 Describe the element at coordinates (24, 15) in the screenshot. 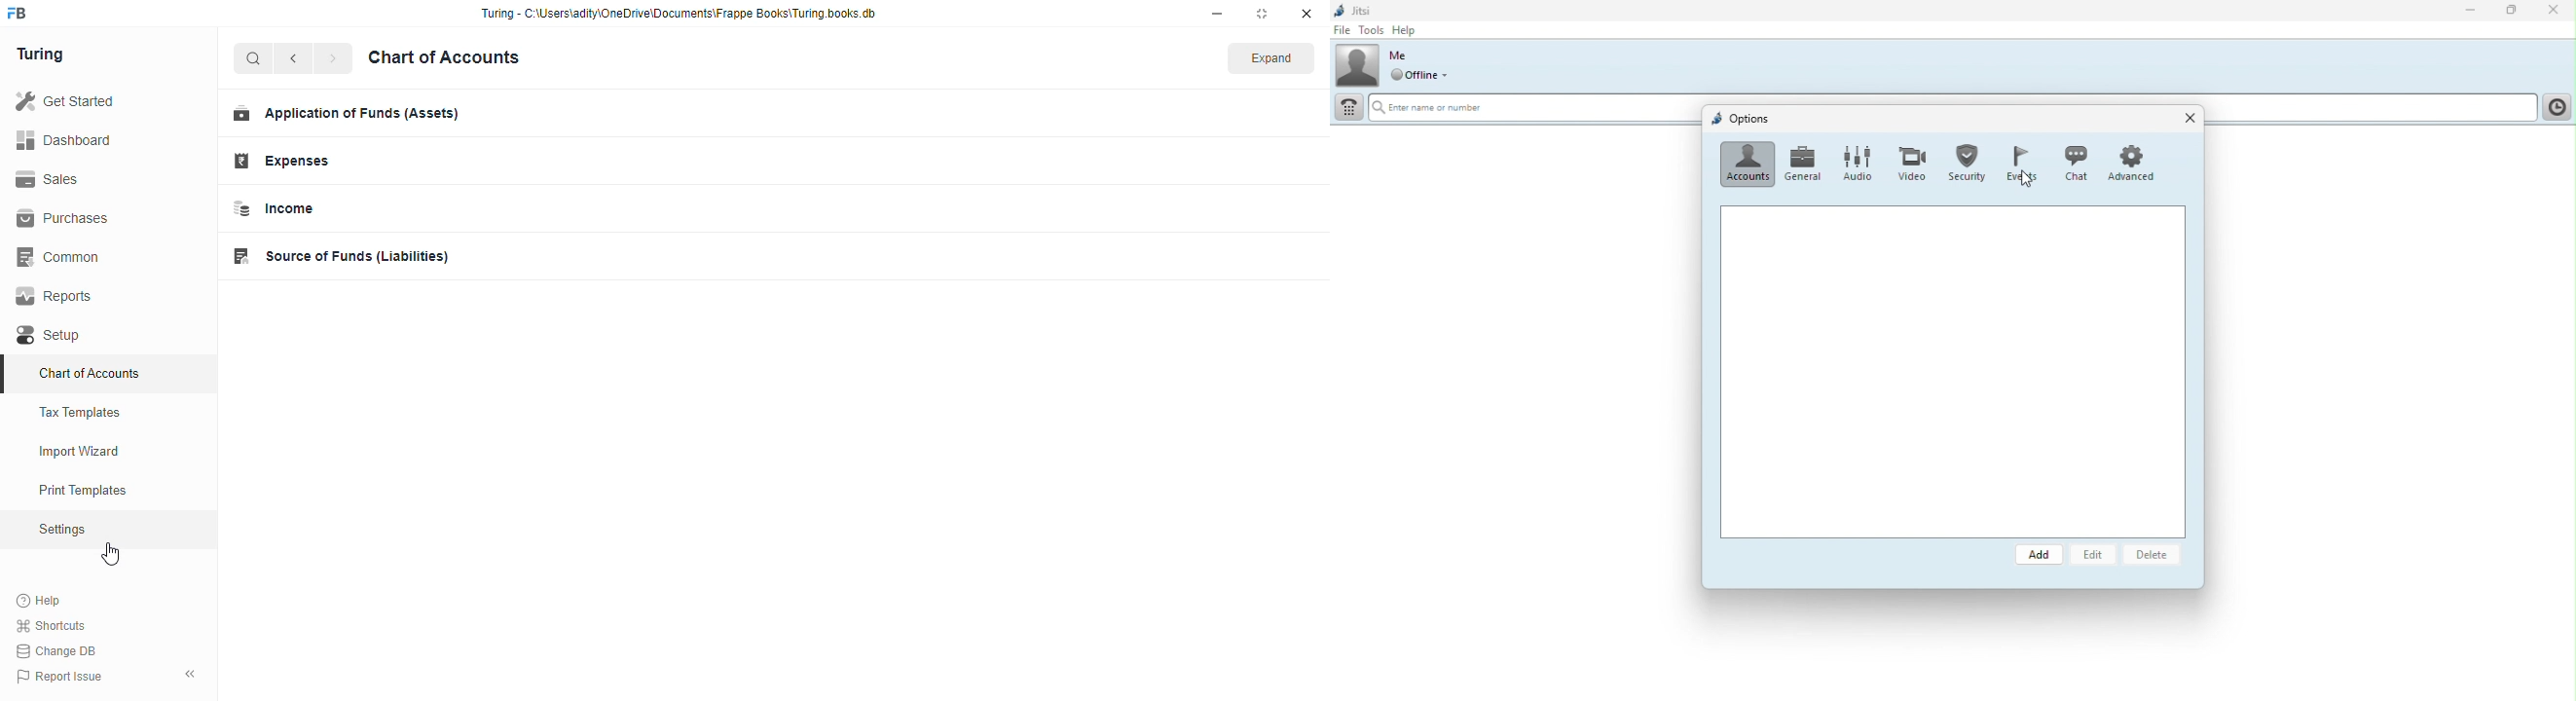

I see `frappe books logo` at that location.